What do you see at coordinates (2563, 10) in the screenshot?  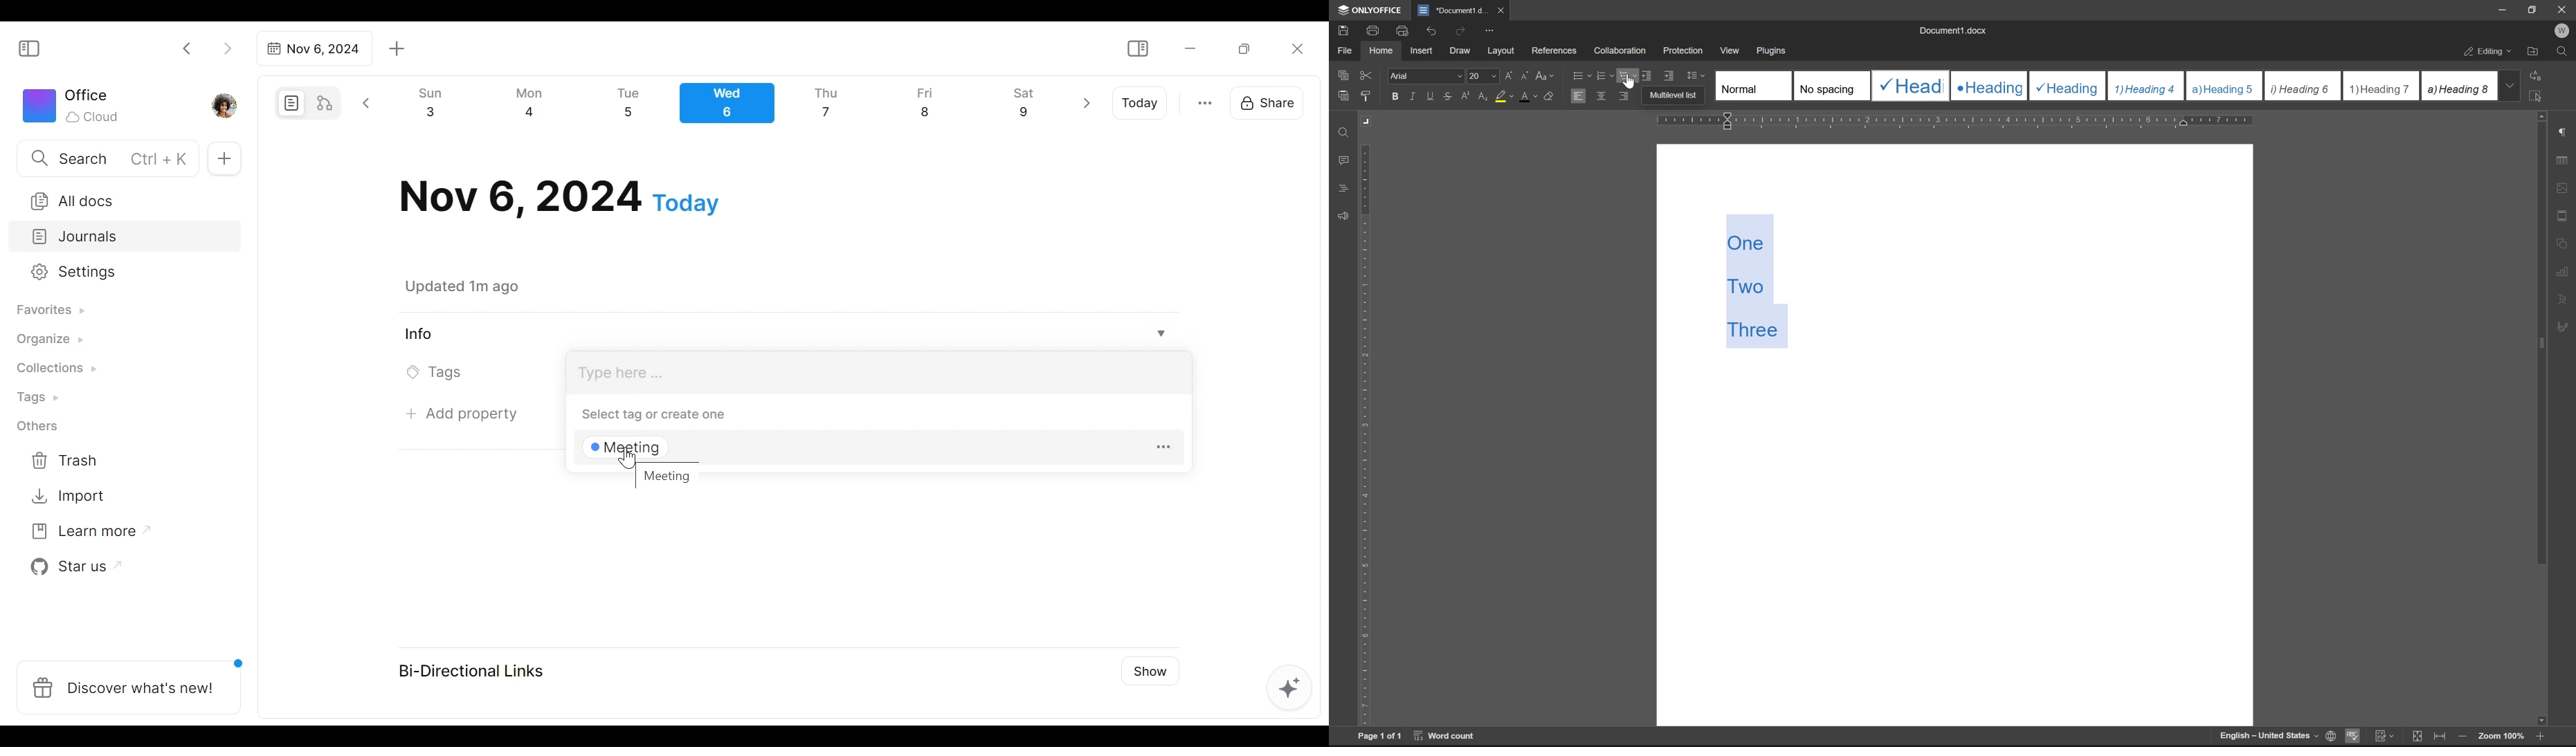 I see `Close` at bounding box center [2563, 10].